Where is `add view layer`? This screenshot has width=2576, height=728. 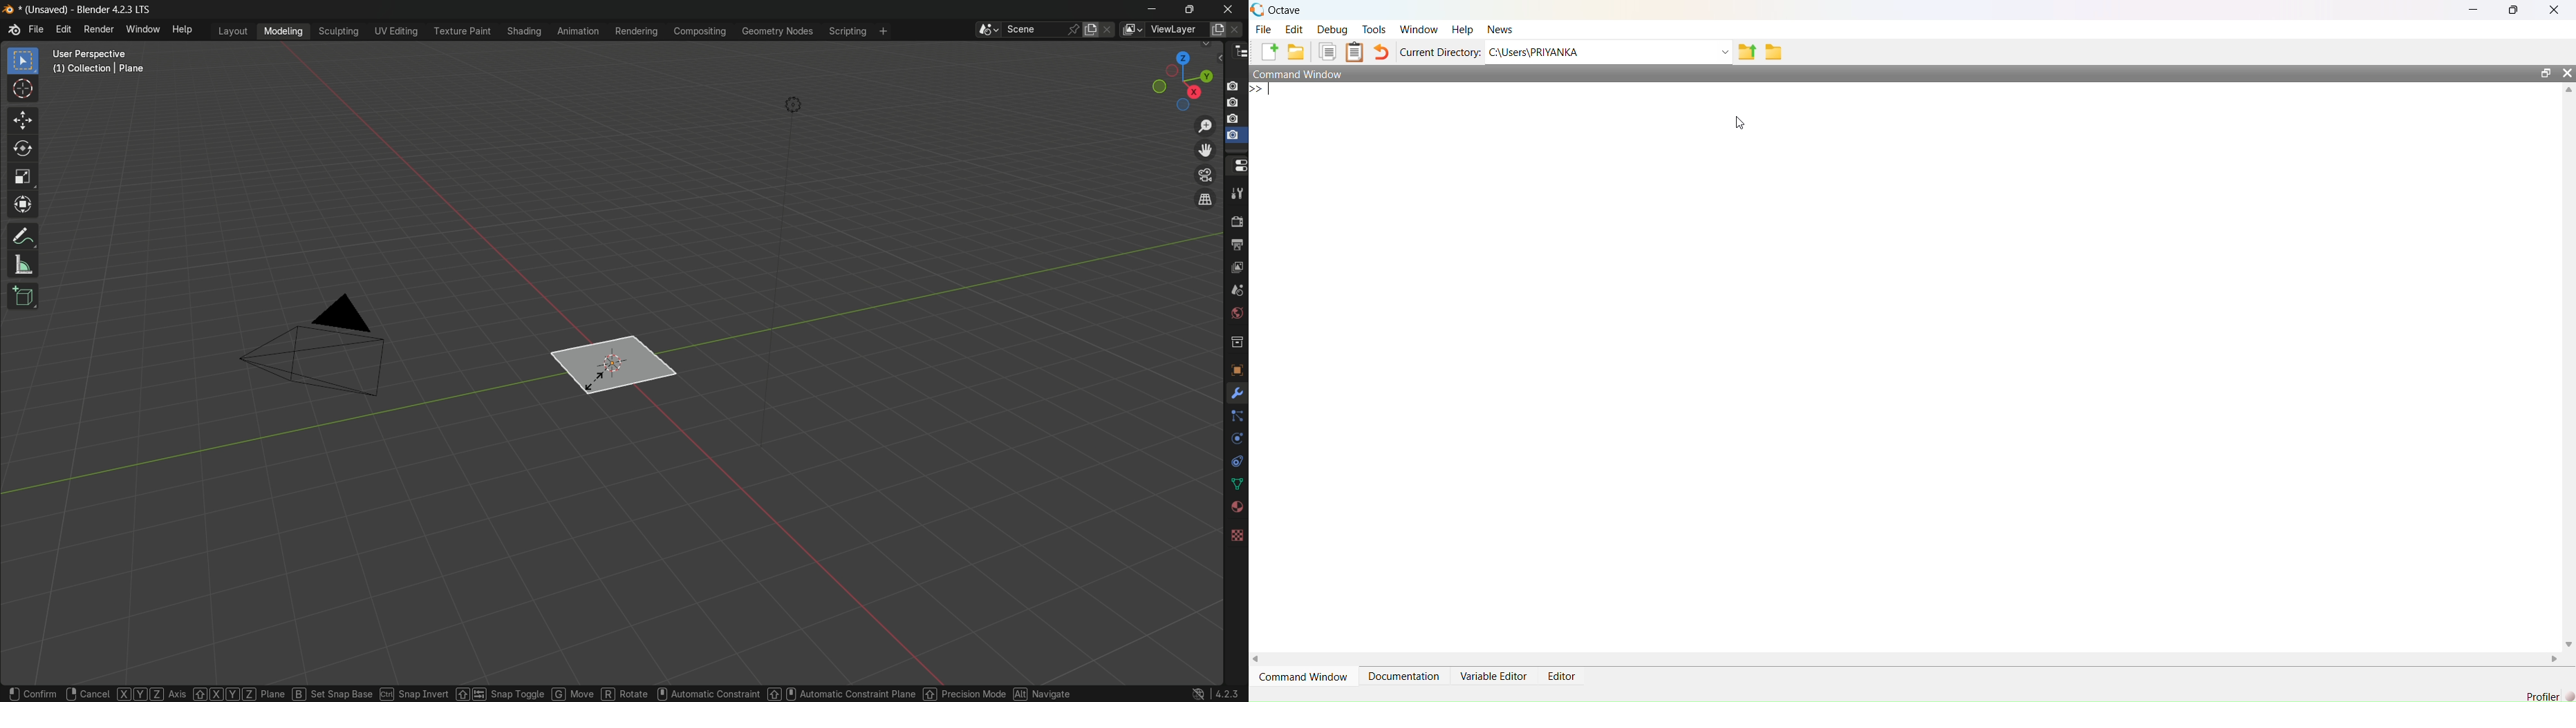 add view layer is located at coordinates (1216, 29).